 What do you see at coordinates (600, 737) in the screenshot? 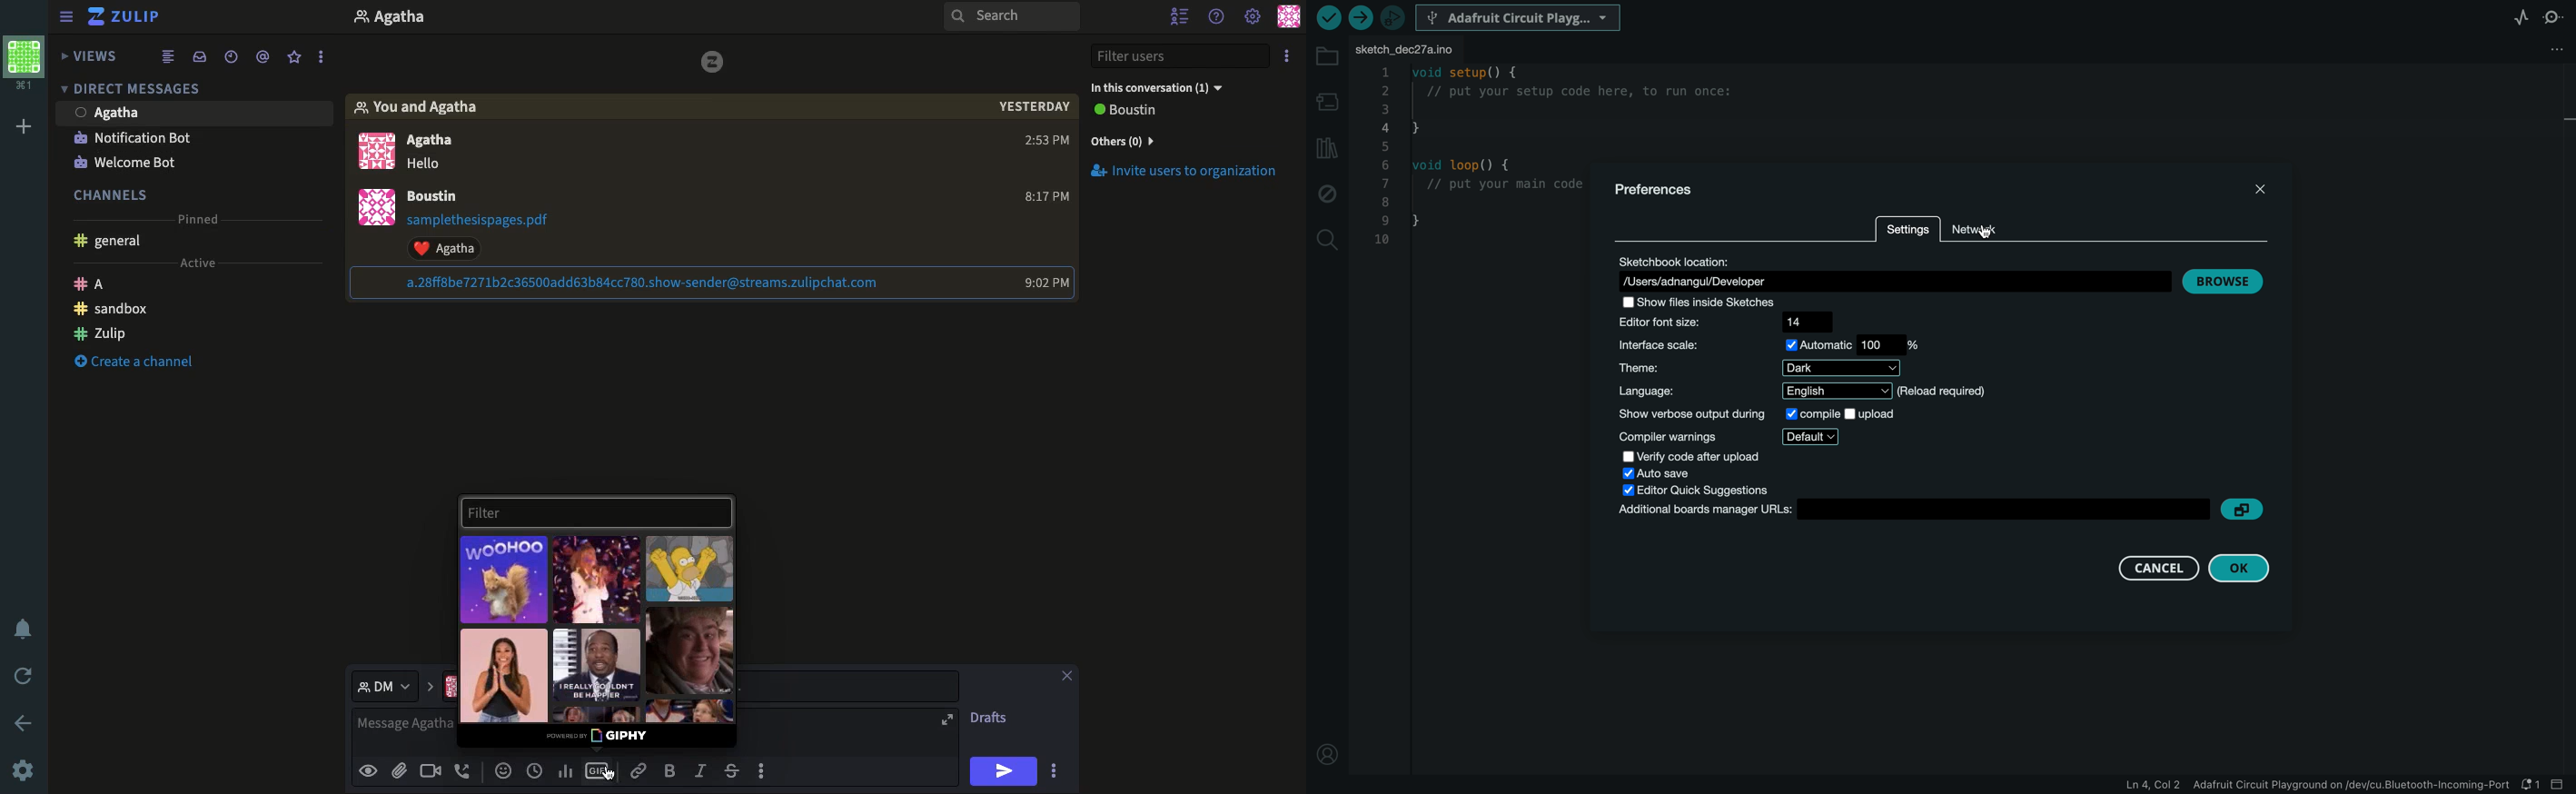
I see `GIPHY` at bounding box center [600, 737].